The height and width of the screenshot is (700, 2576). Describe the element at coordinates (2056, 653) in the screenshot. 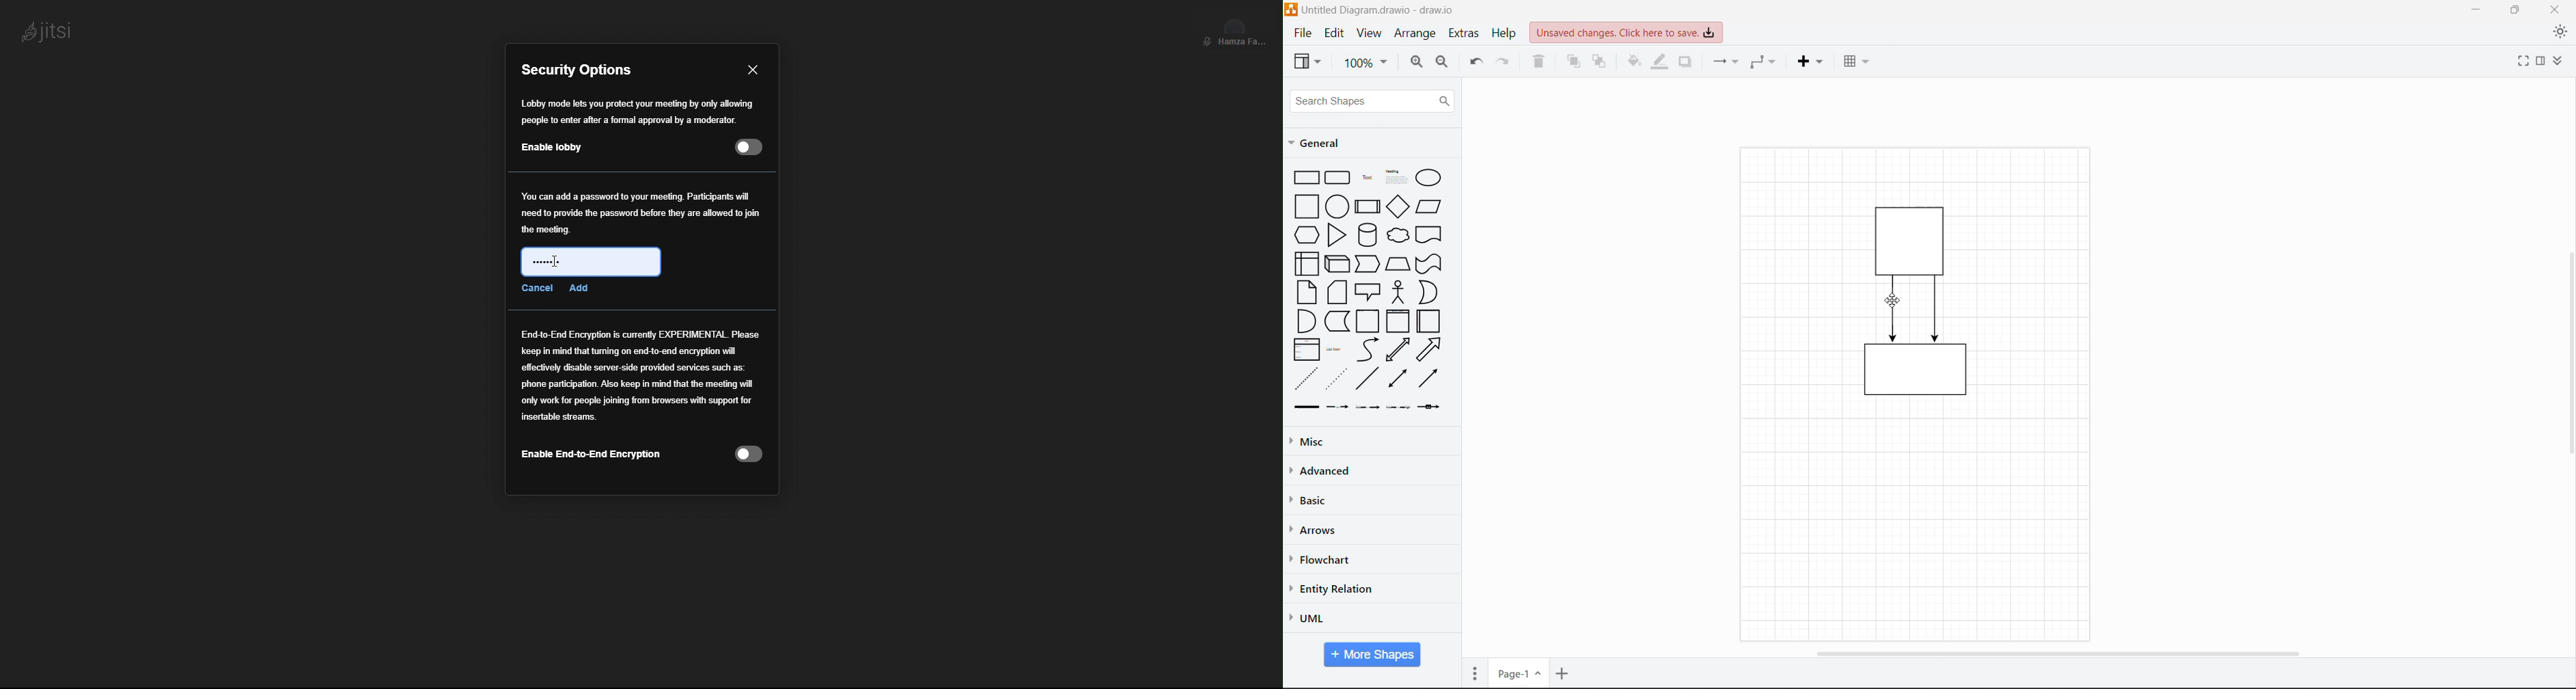

I see `Horizontal Scroll Bar` at that location.